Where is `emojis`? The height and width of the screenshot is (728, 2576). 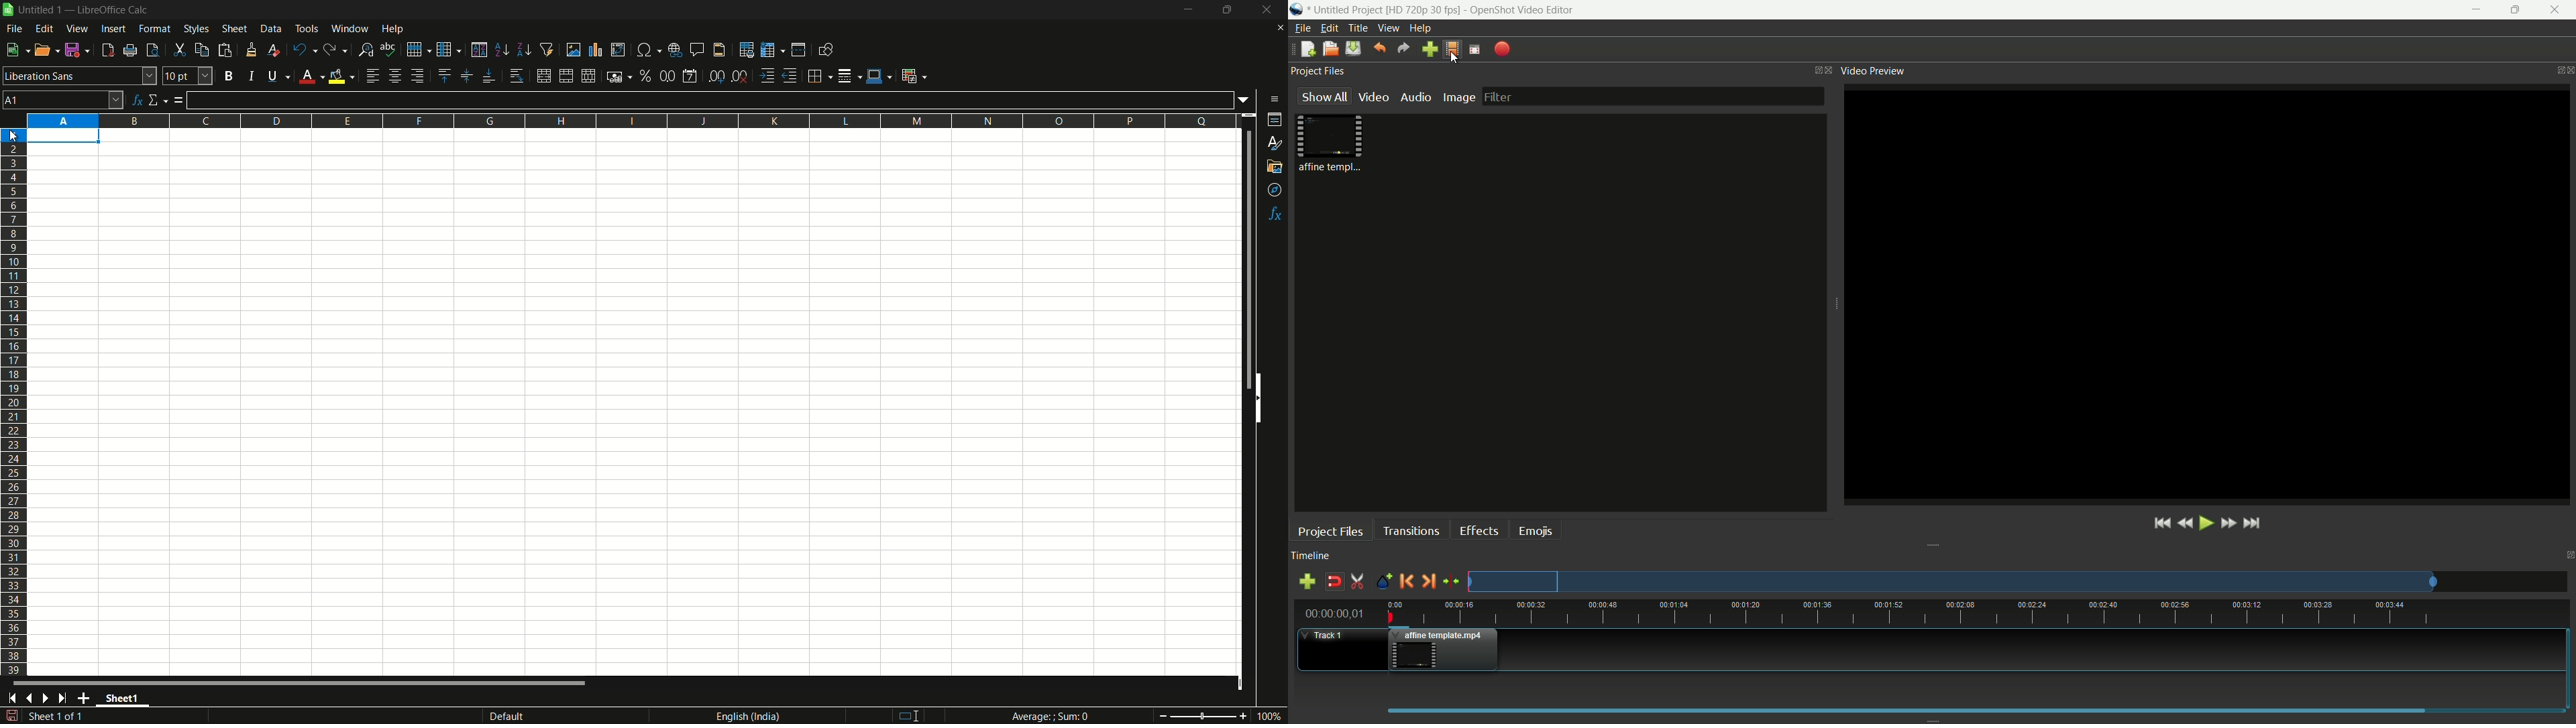
emojis is located at coordinates (1536, 532).